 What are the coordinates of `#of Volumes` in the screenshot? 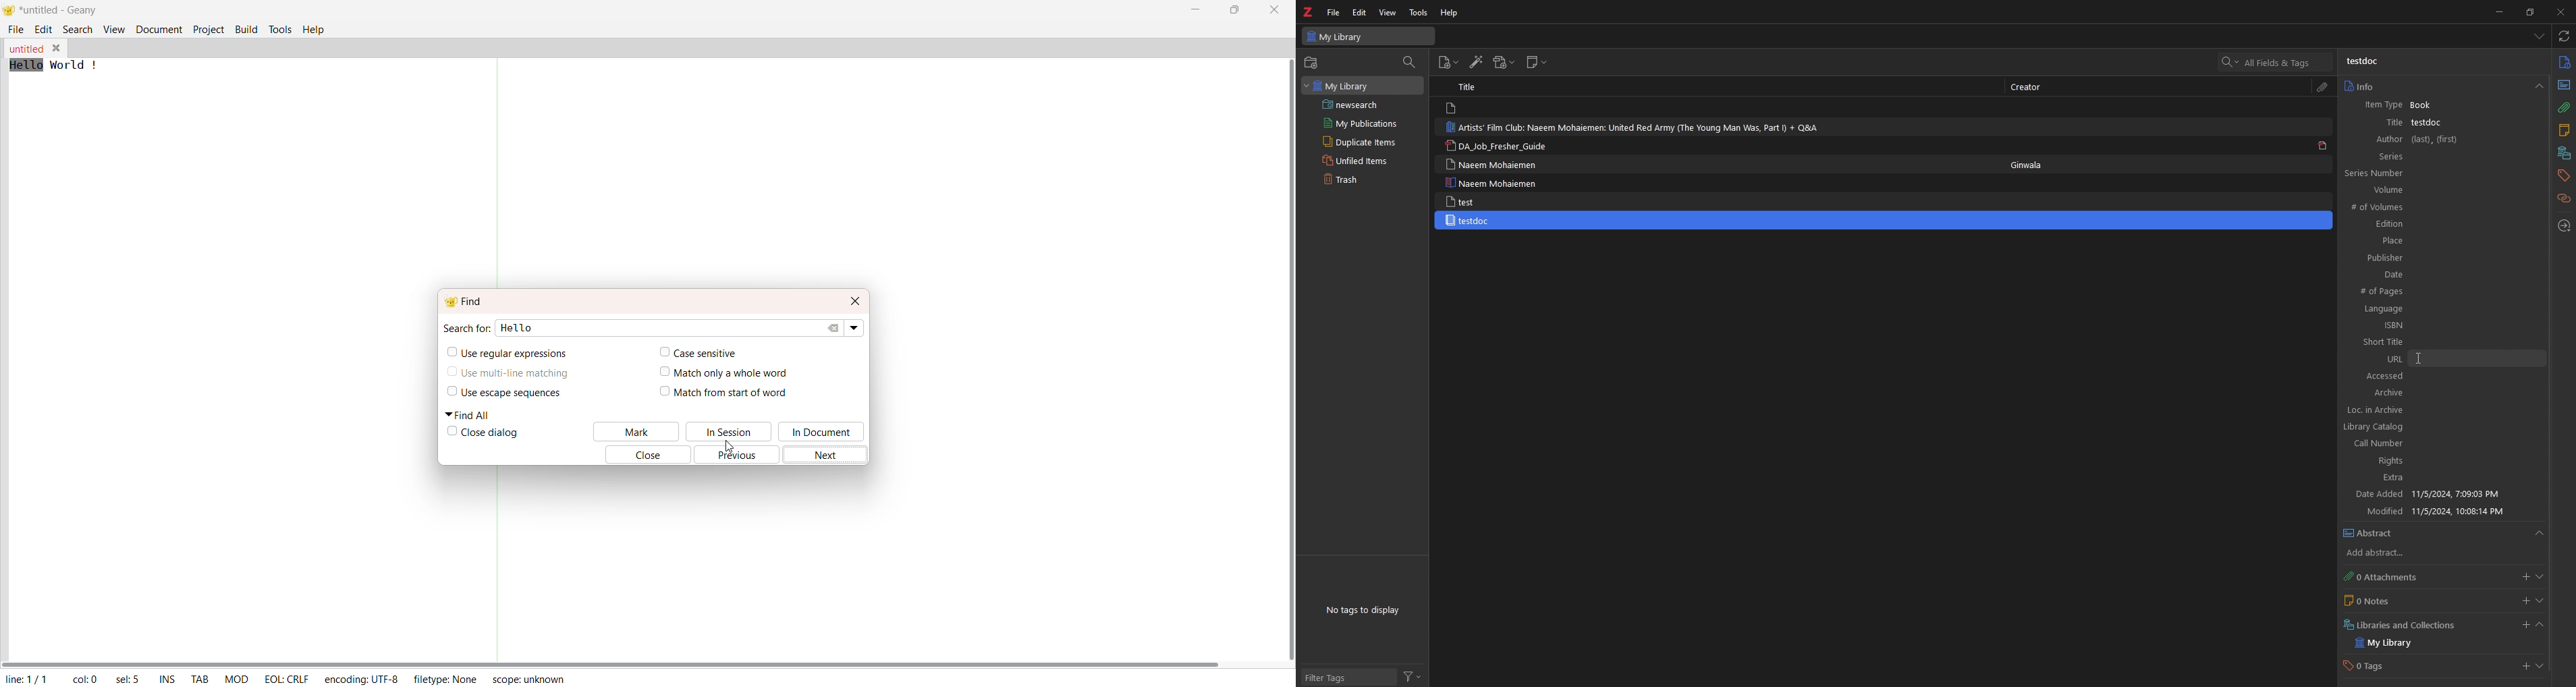 It's located at (2416, 207).